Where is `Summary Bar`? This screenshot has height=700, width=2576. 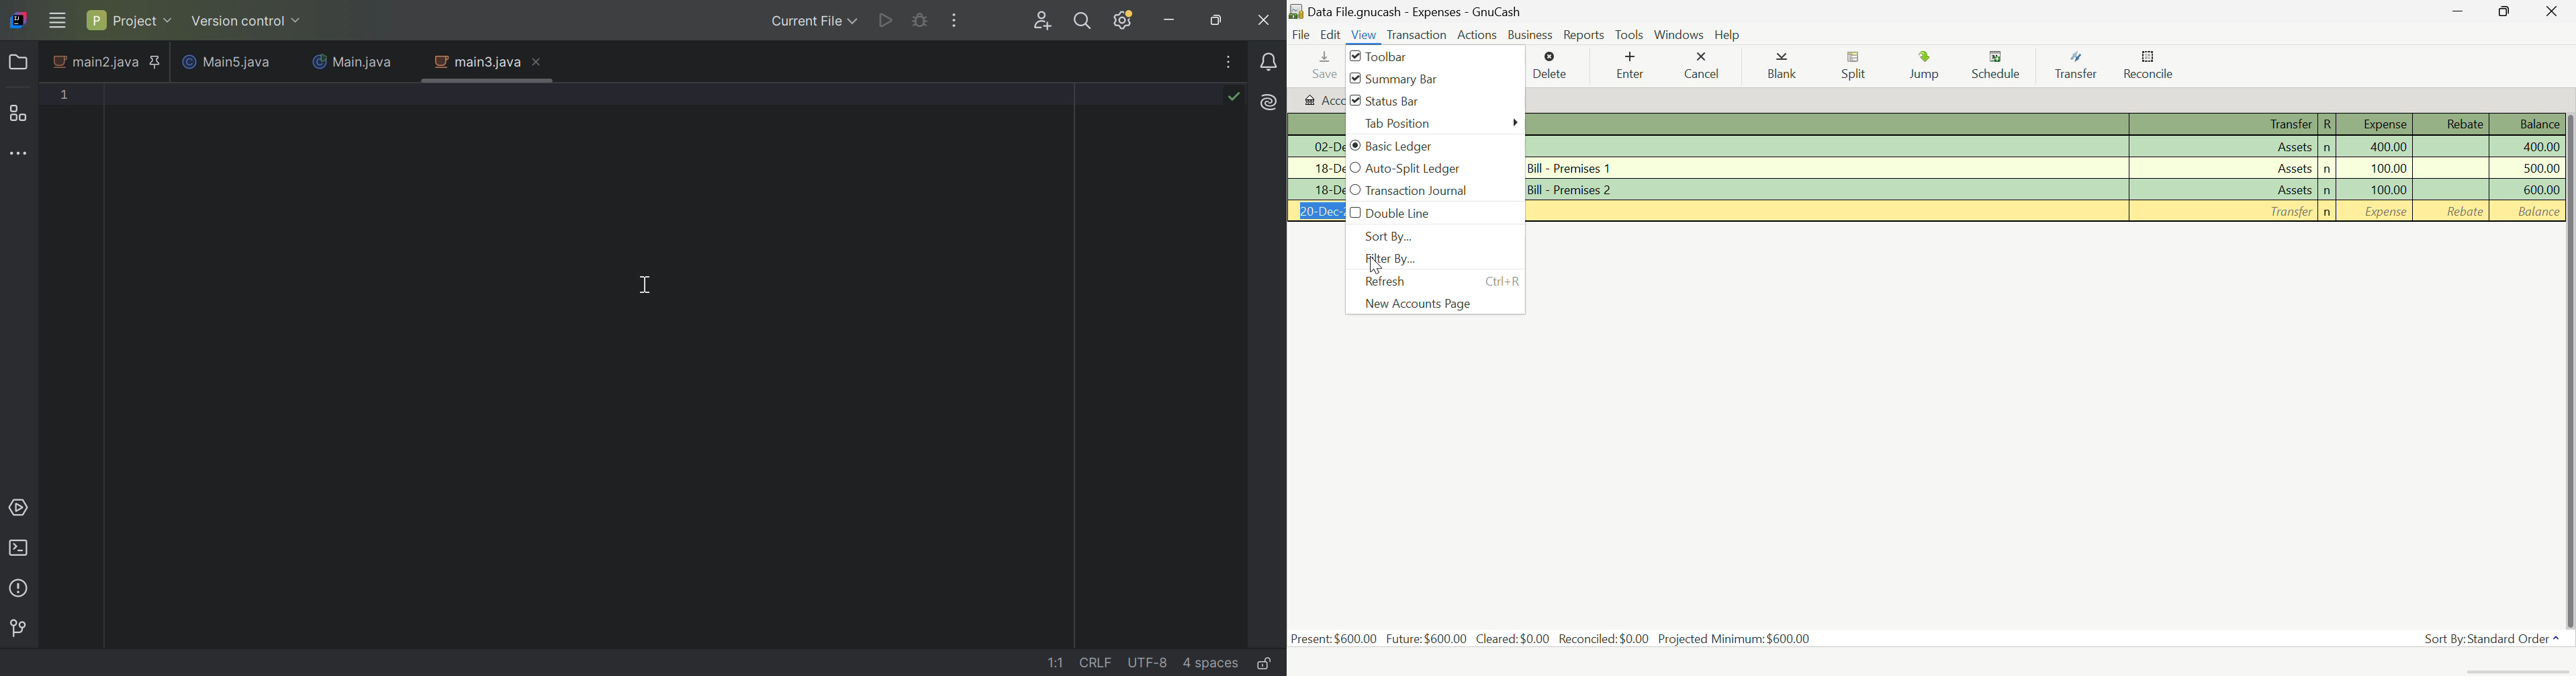
Summary Bar is located at coordinates (1434, 79).